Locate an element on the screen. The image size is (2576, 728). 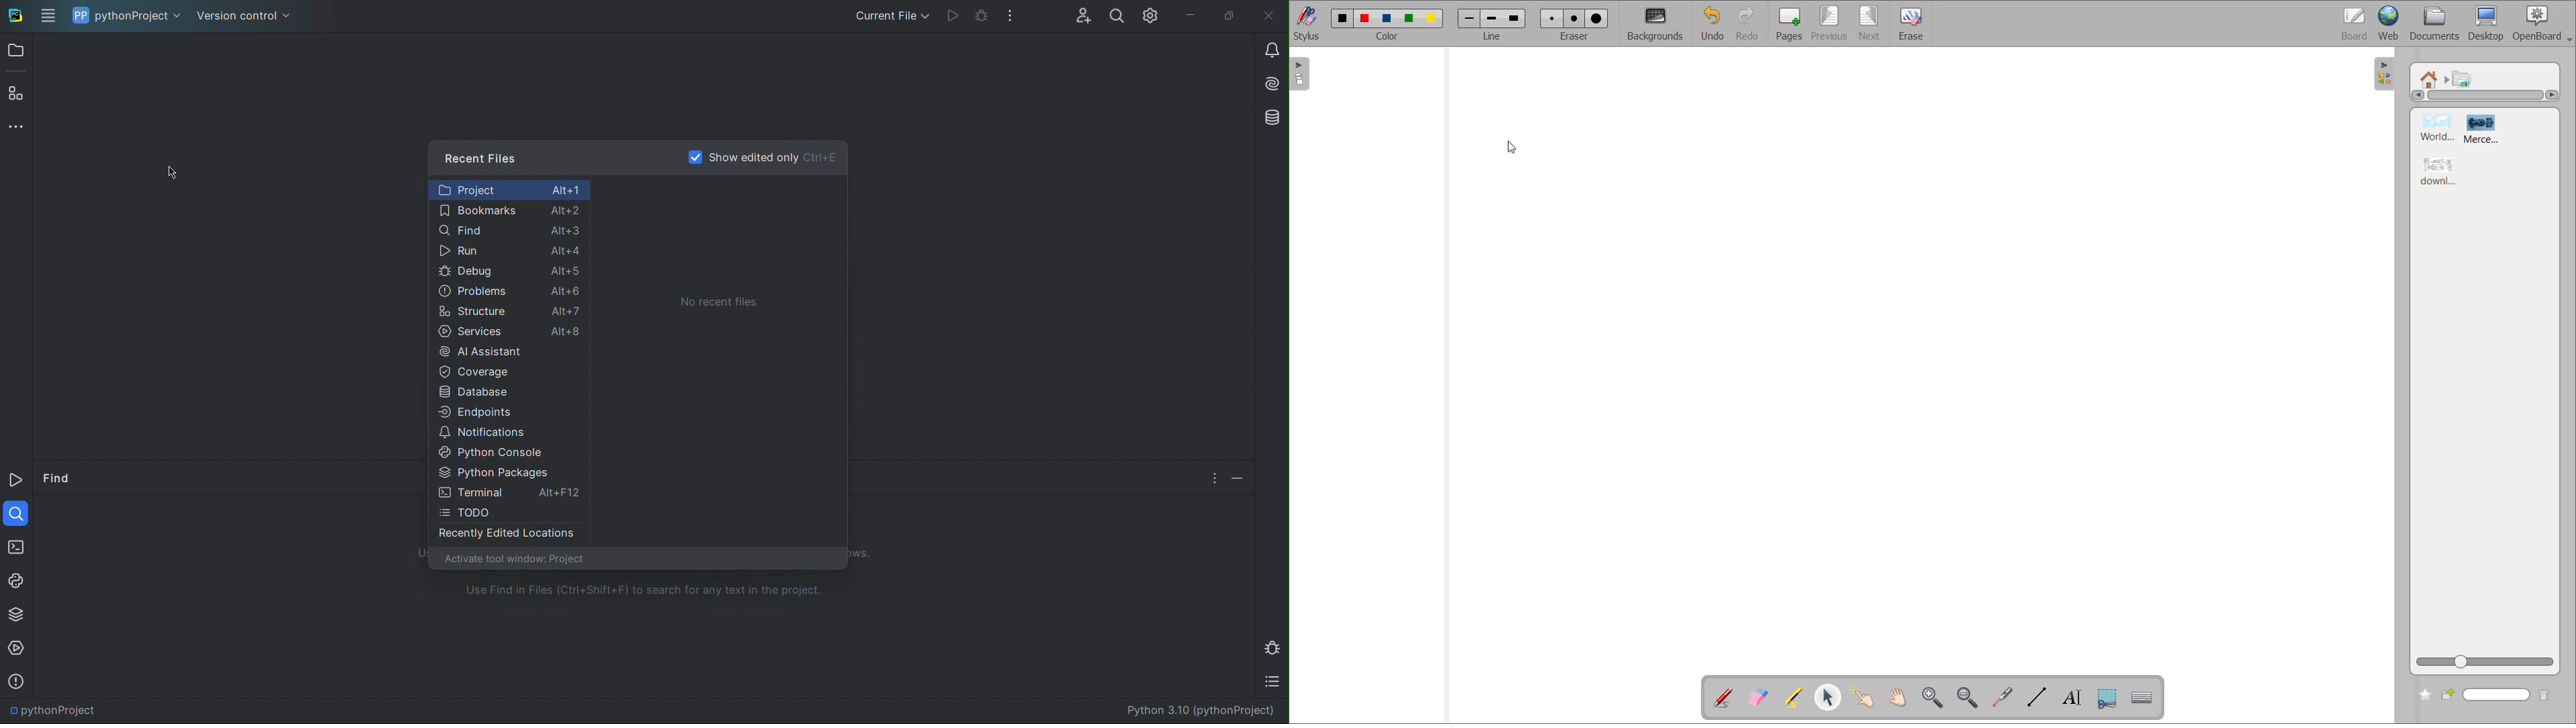
Account is located at coordinates (1082, 14).